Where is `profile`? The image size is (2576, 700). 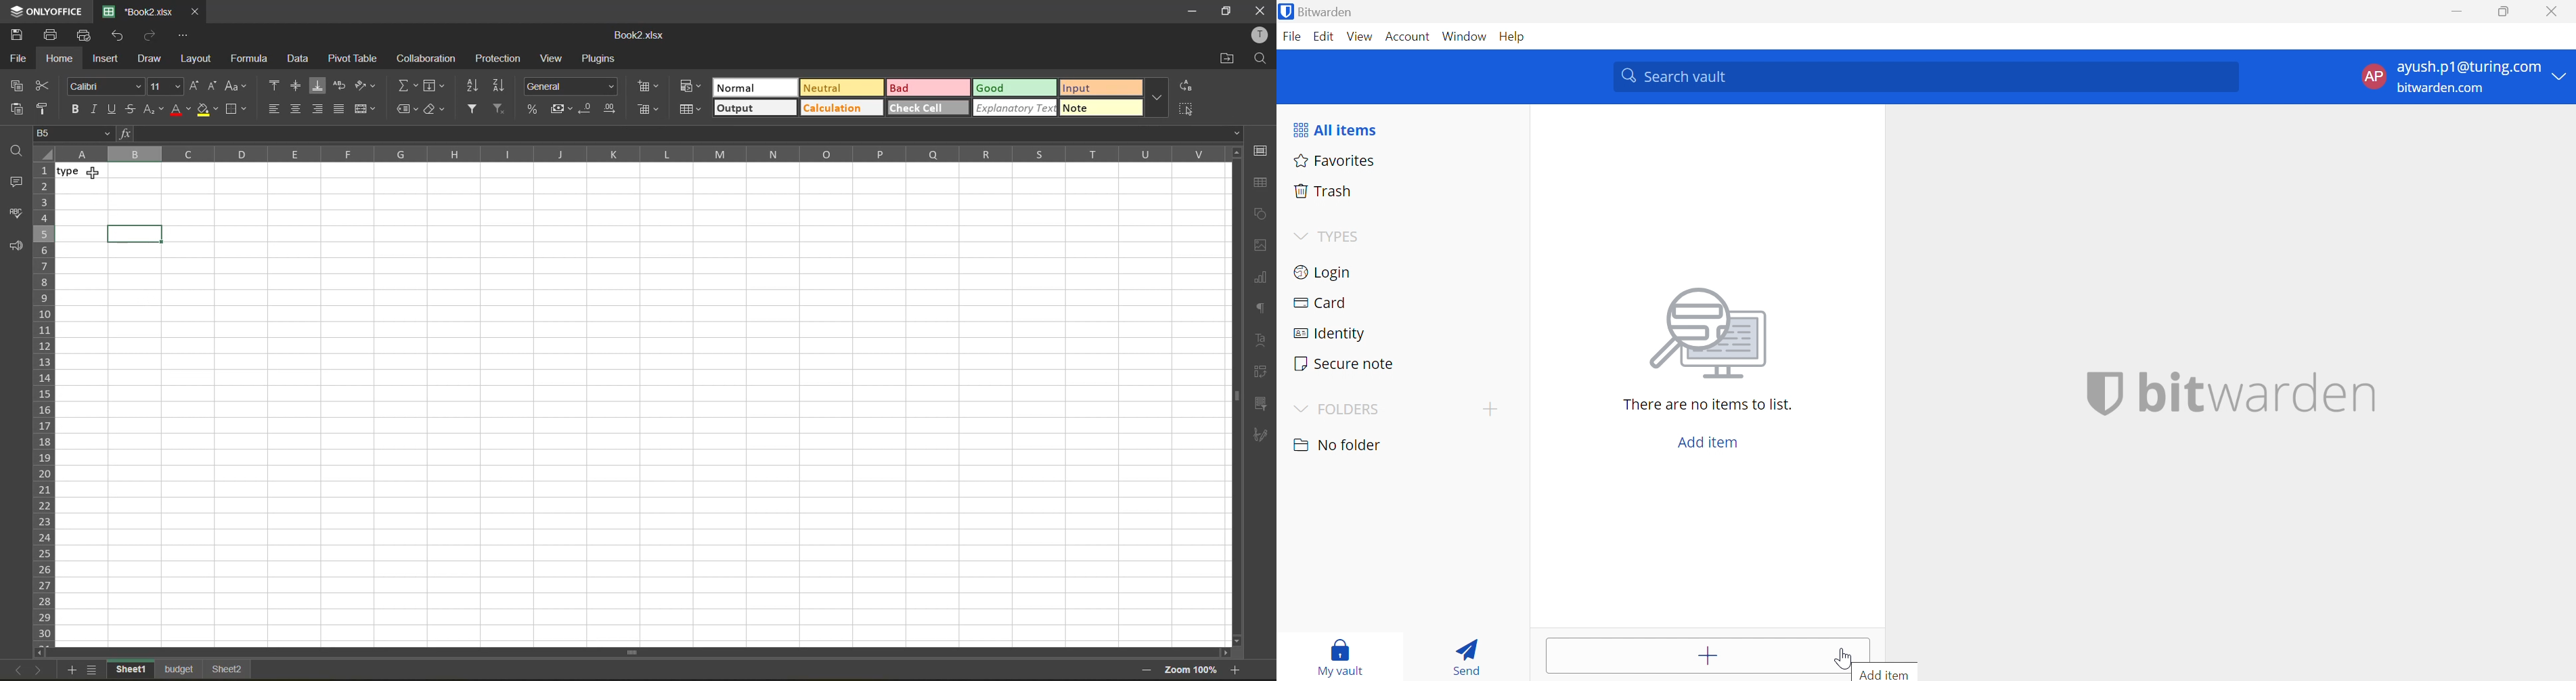
profile is located at coordinates (1257, 35).